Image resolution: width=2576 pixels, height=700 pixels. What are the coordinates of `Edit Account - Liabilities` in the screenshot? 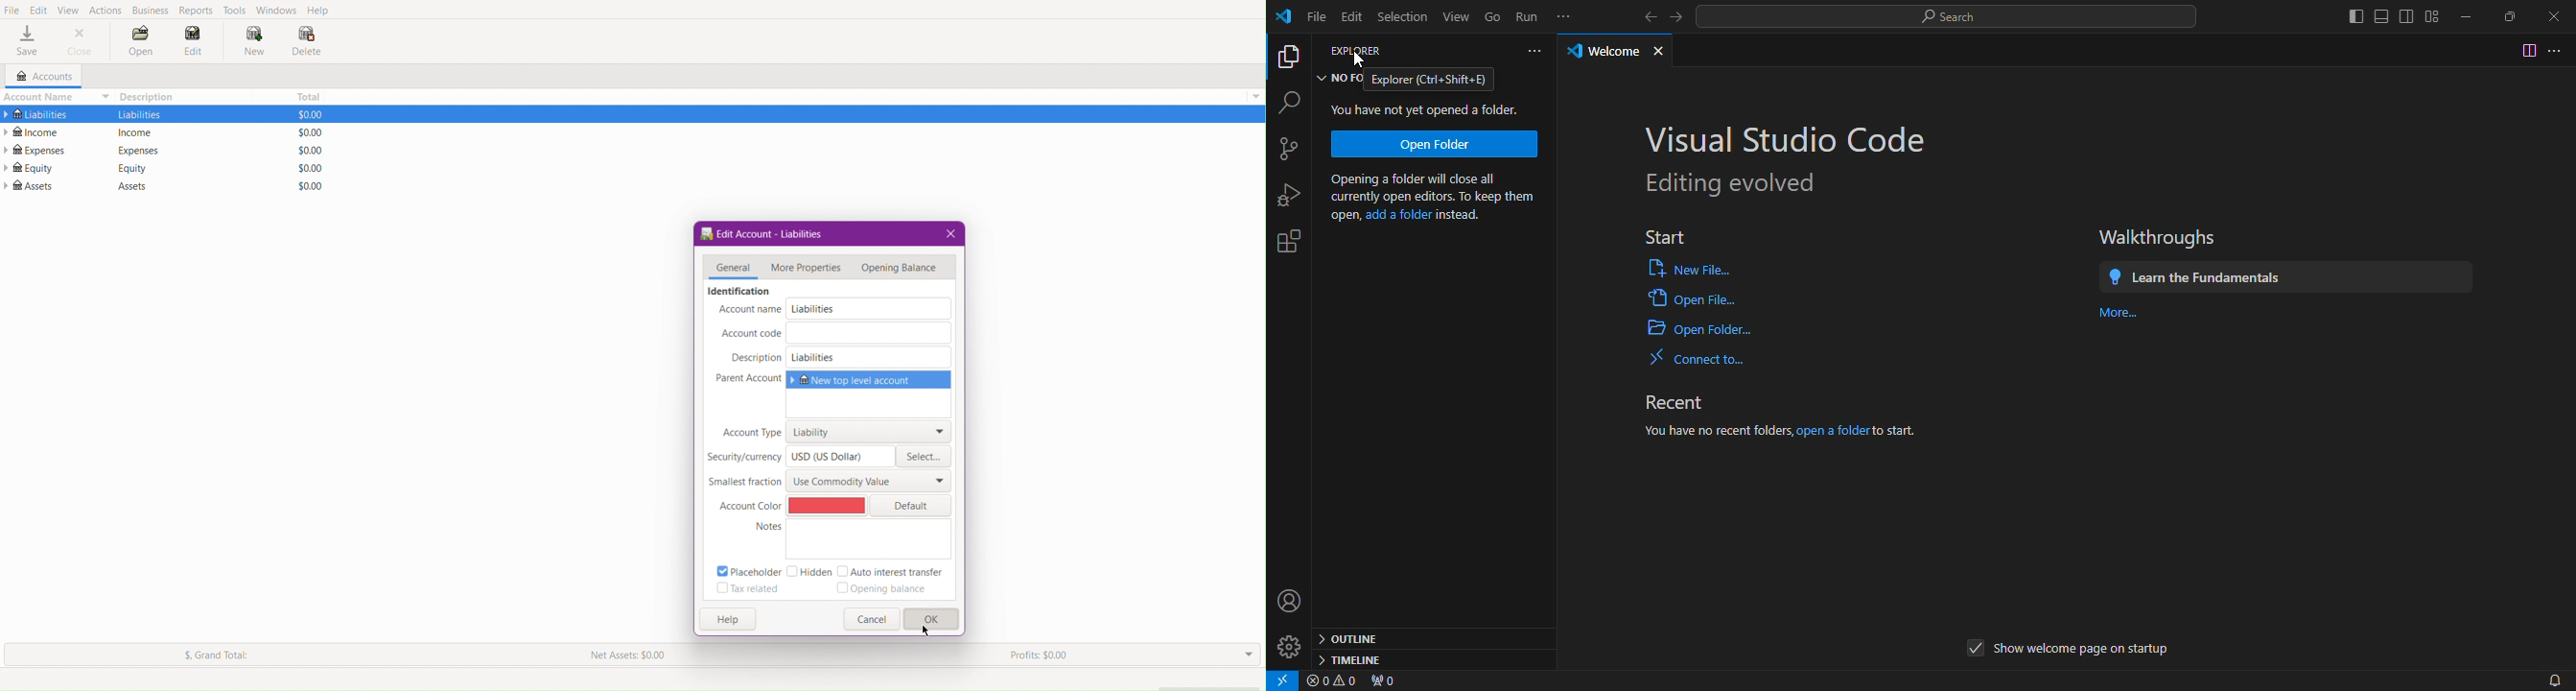 It's located at (760, 235).